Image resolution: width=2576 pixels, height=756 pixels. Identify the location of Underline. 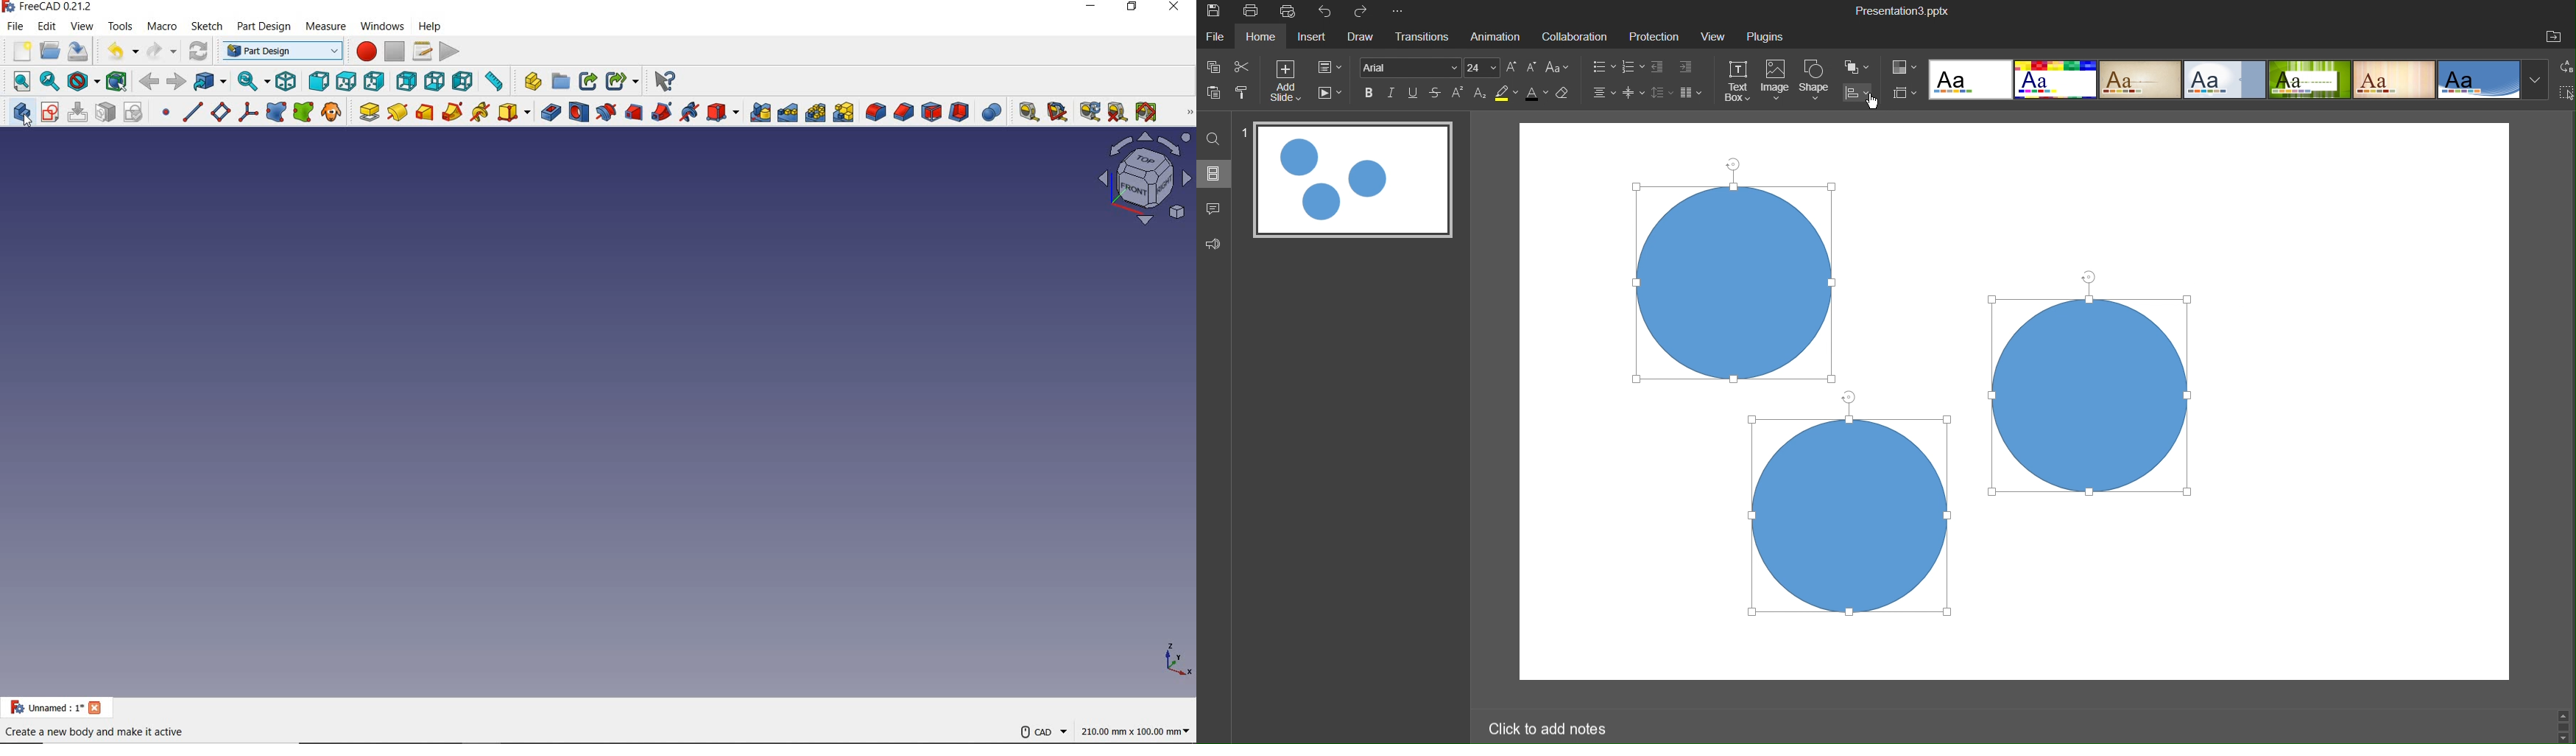
(1416, 93).